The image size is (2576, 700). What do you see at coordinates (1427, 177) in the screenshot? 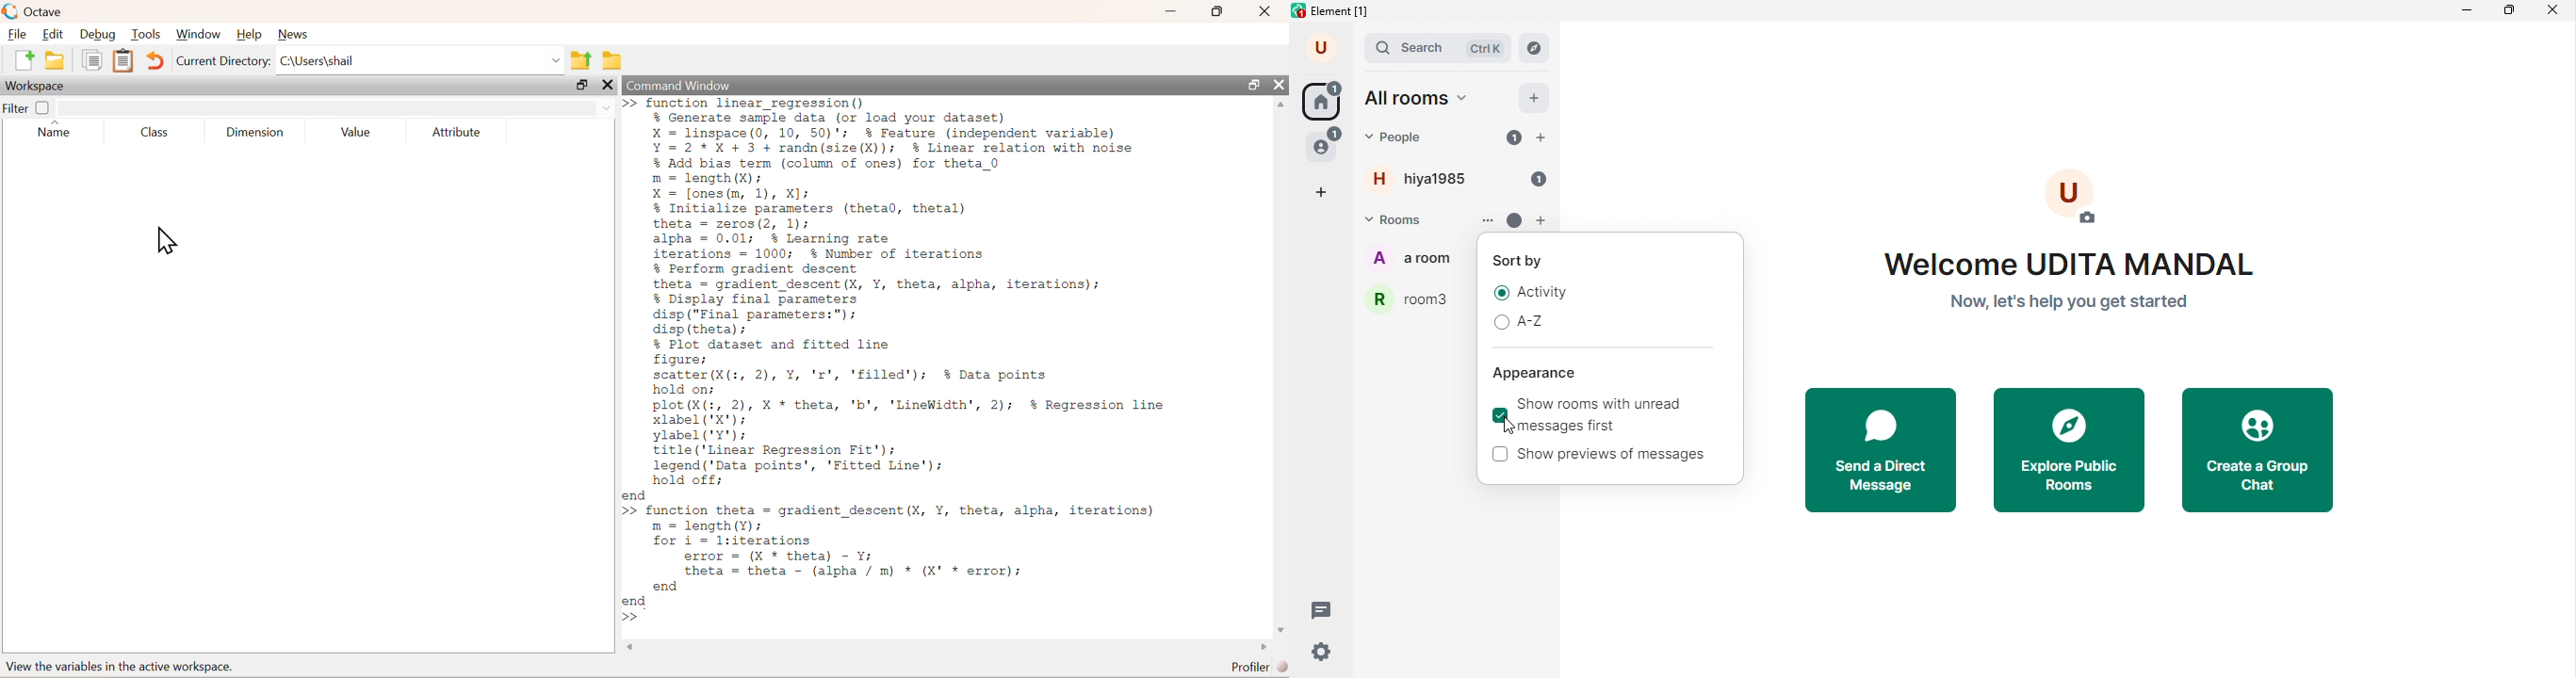
I see `hiya1985` at bounding box center [1427, 177].